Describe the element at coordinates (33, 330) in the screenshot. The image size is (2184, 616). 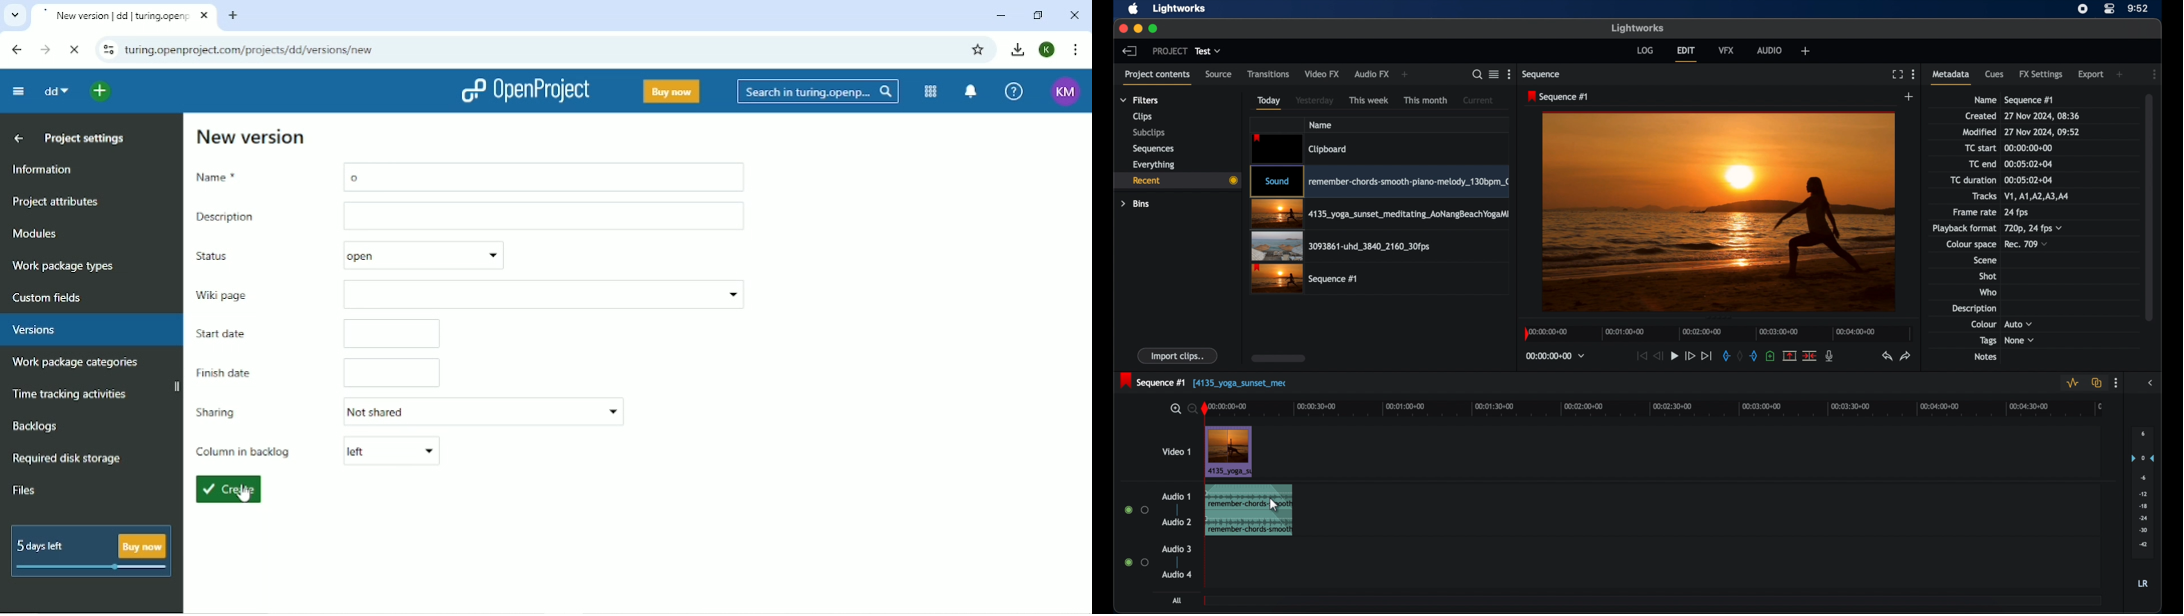
I see `Versions` at that location.